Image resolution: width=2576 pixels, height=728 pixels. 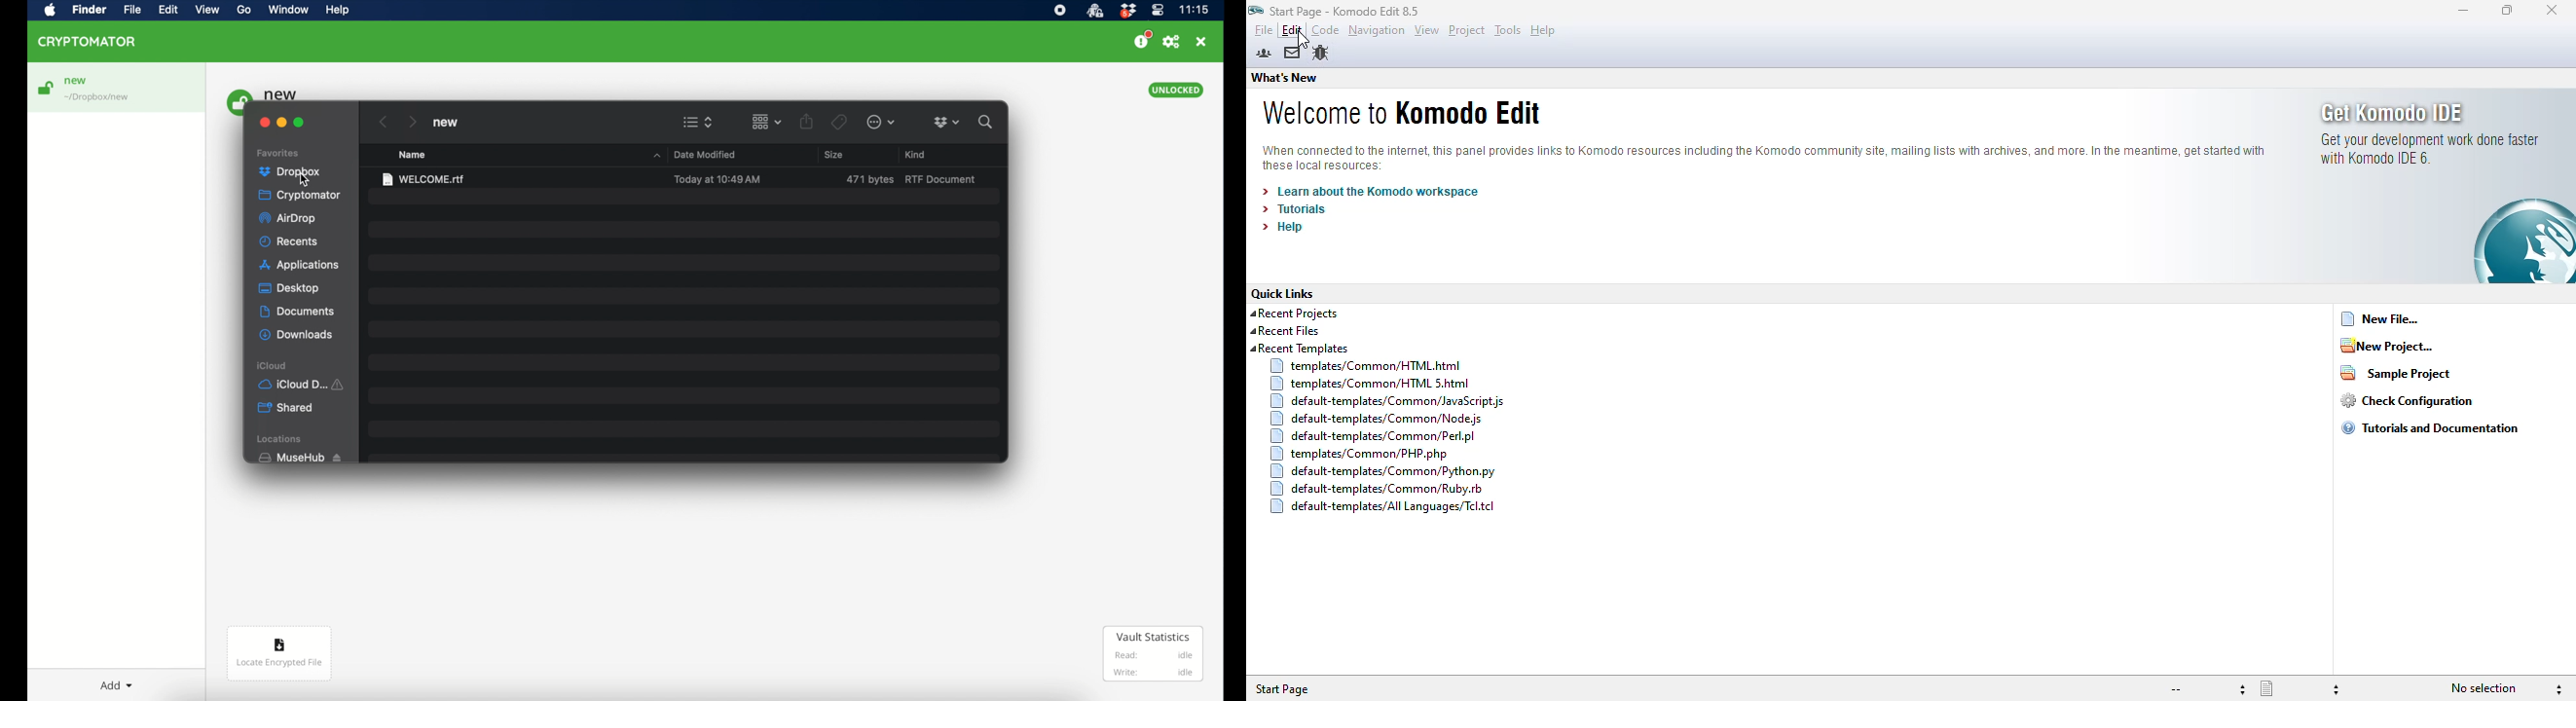 I want to click on get Komodo IDE, so click(x=2446, y=185).